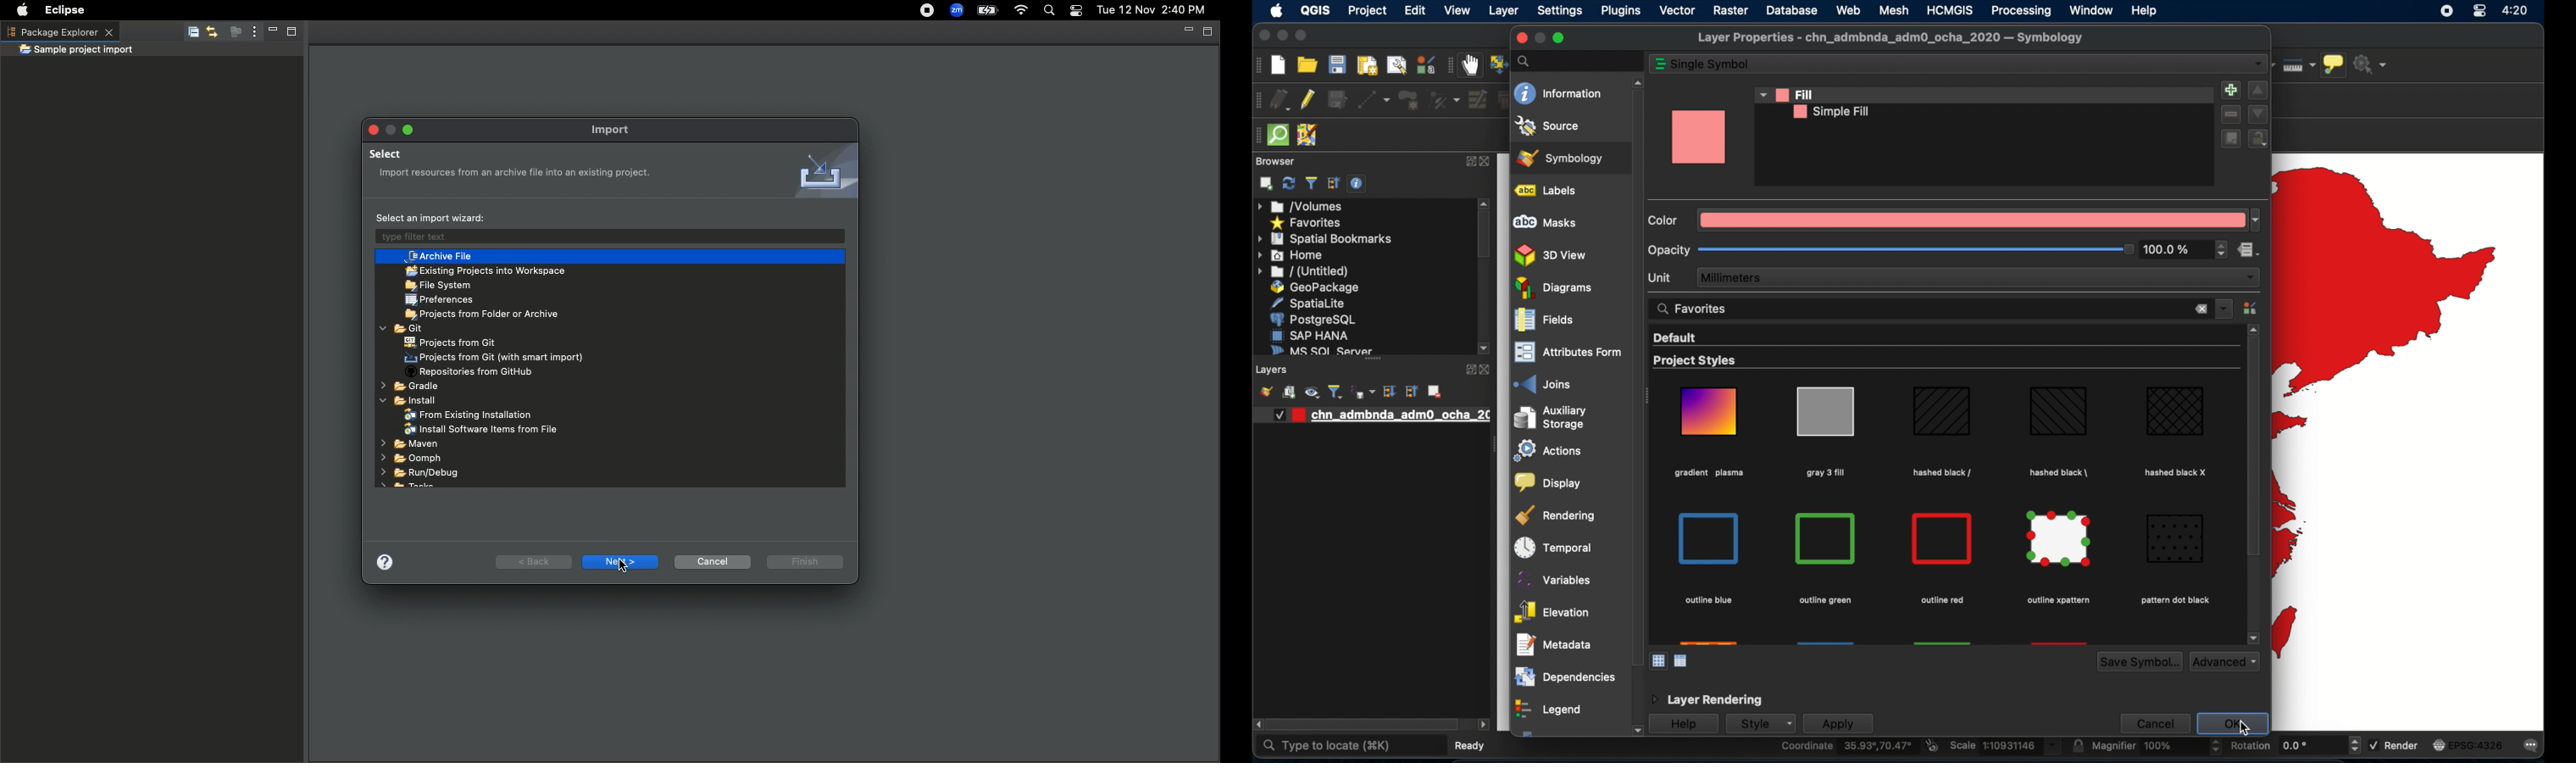 The height and width of the screenshot is (784, 2576). I want to click on database, so click(1794, 10).